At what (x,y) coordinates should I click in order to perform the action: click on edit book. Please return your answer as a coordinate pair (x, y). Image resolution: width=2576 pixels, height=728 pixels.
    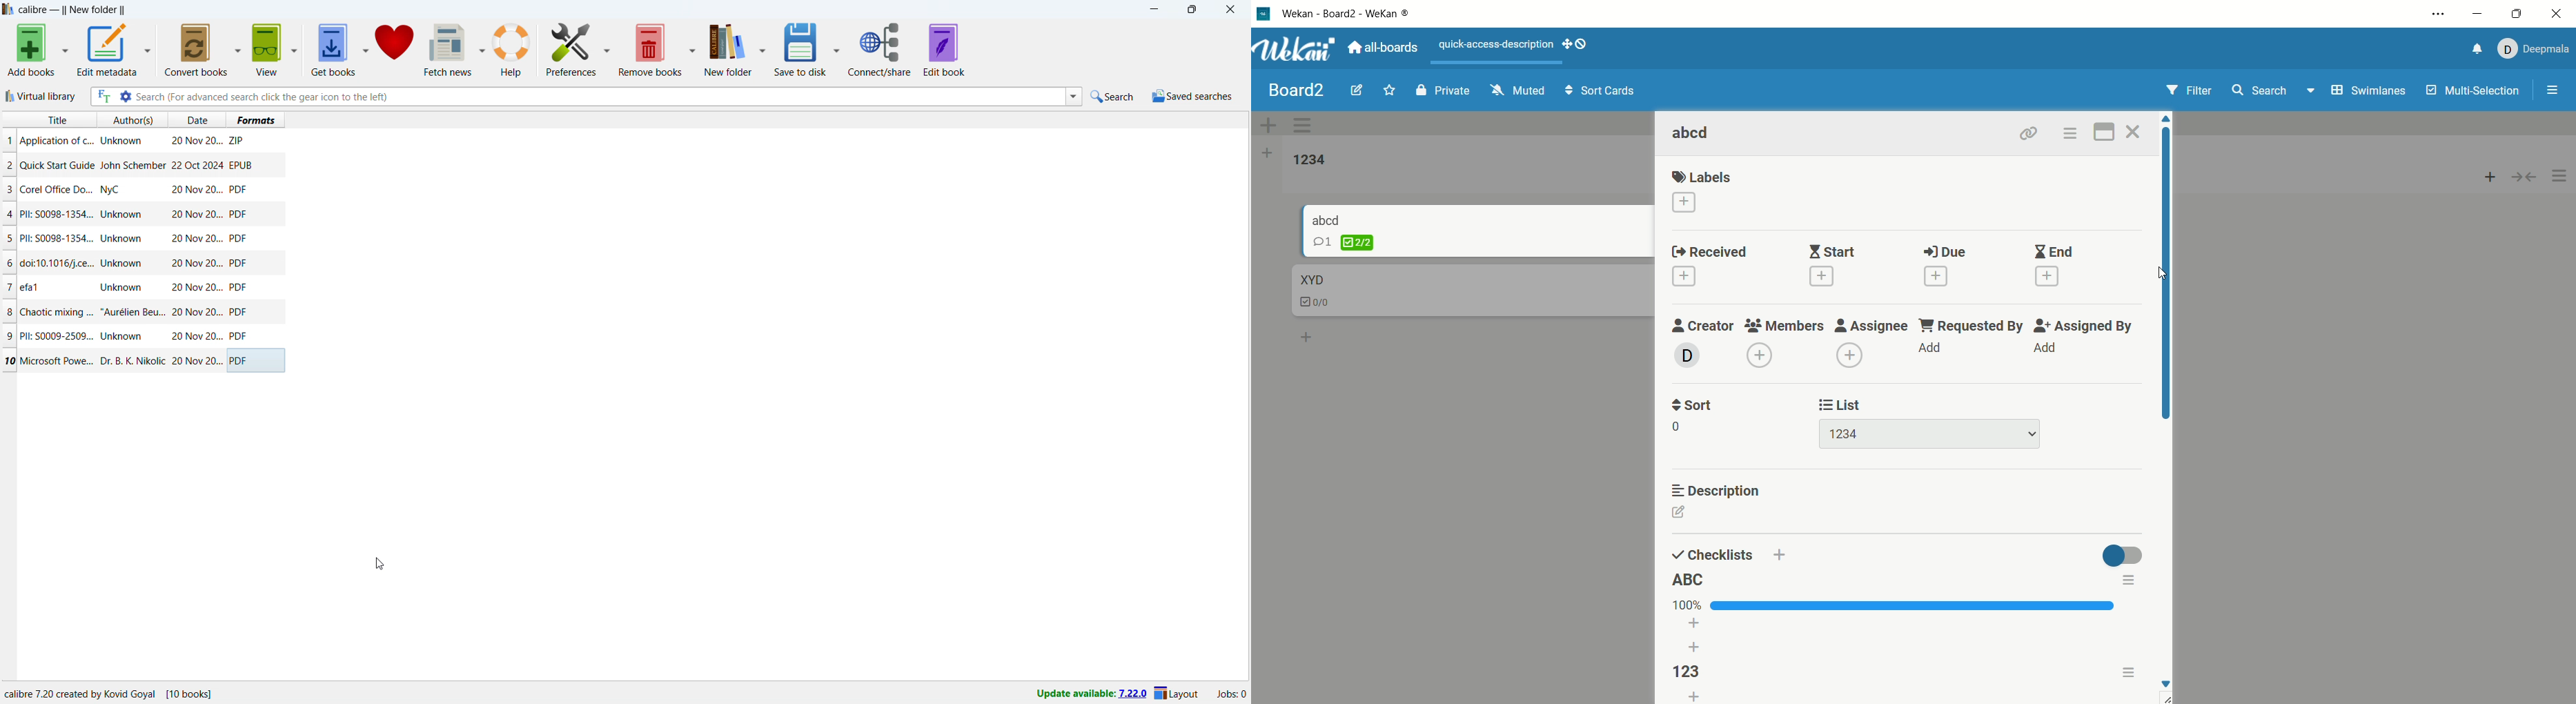
    Looking at the image, I should click on (945, 50).